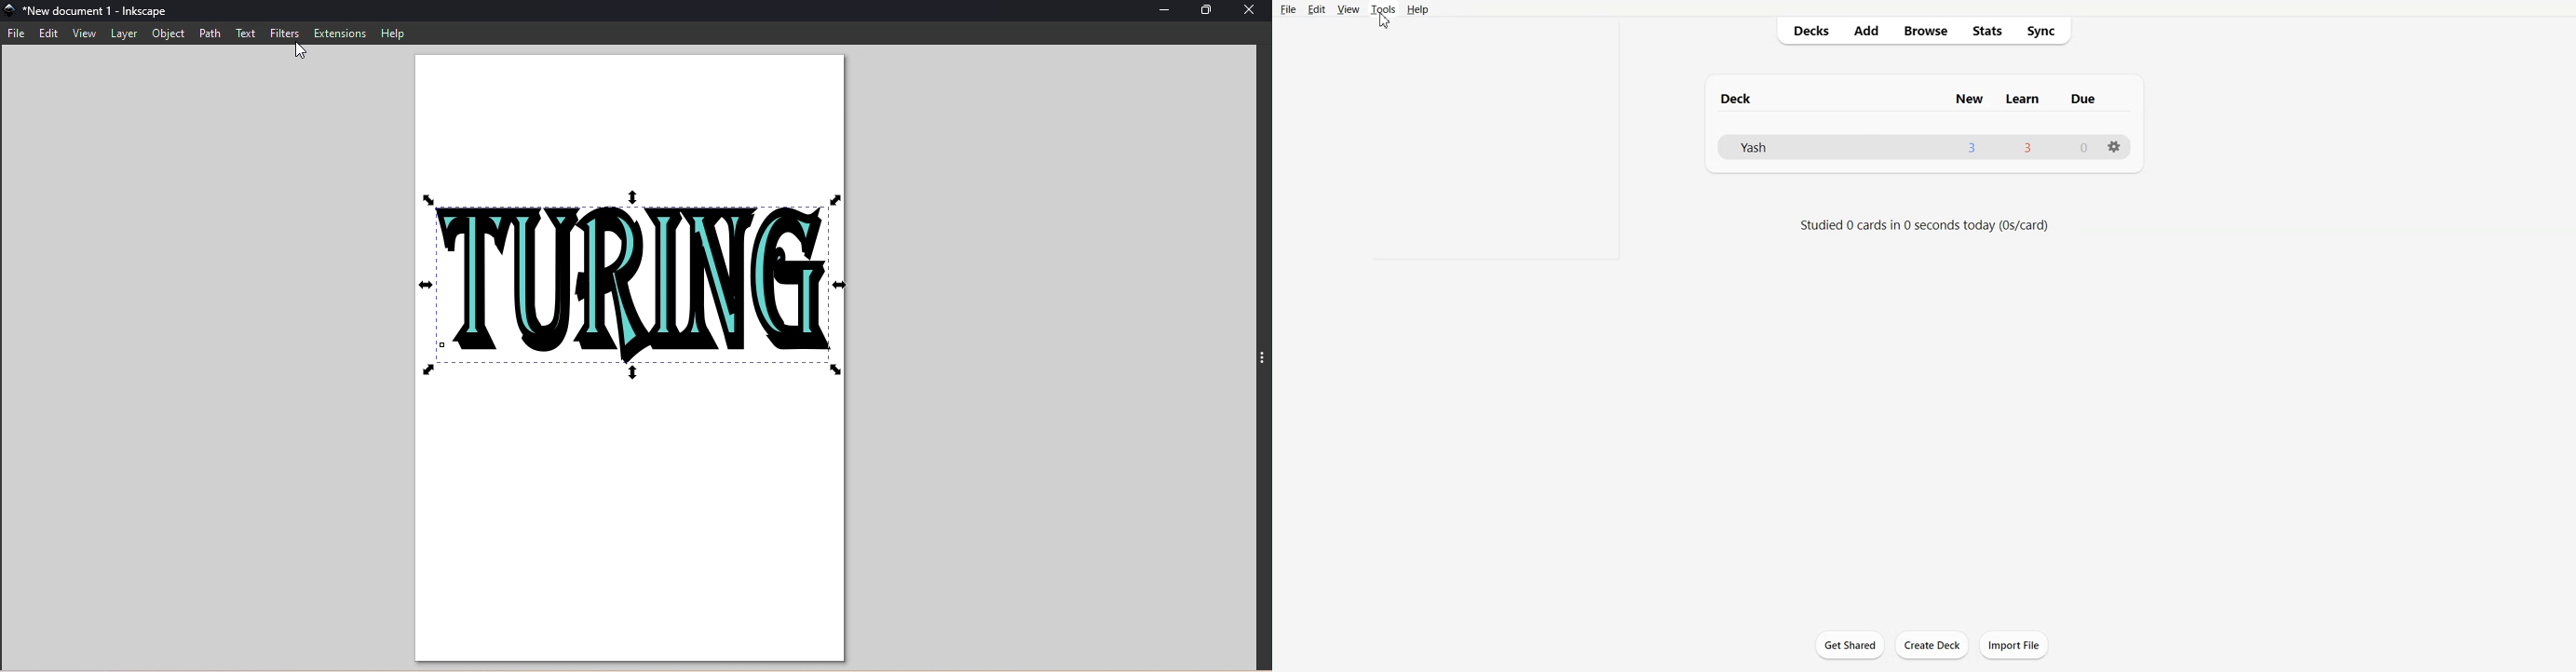 The image size is (2576, 672). What do you see at coordinates (299, 51) in the screenshot?
I see `cursor` at bounding box center [299, 51].